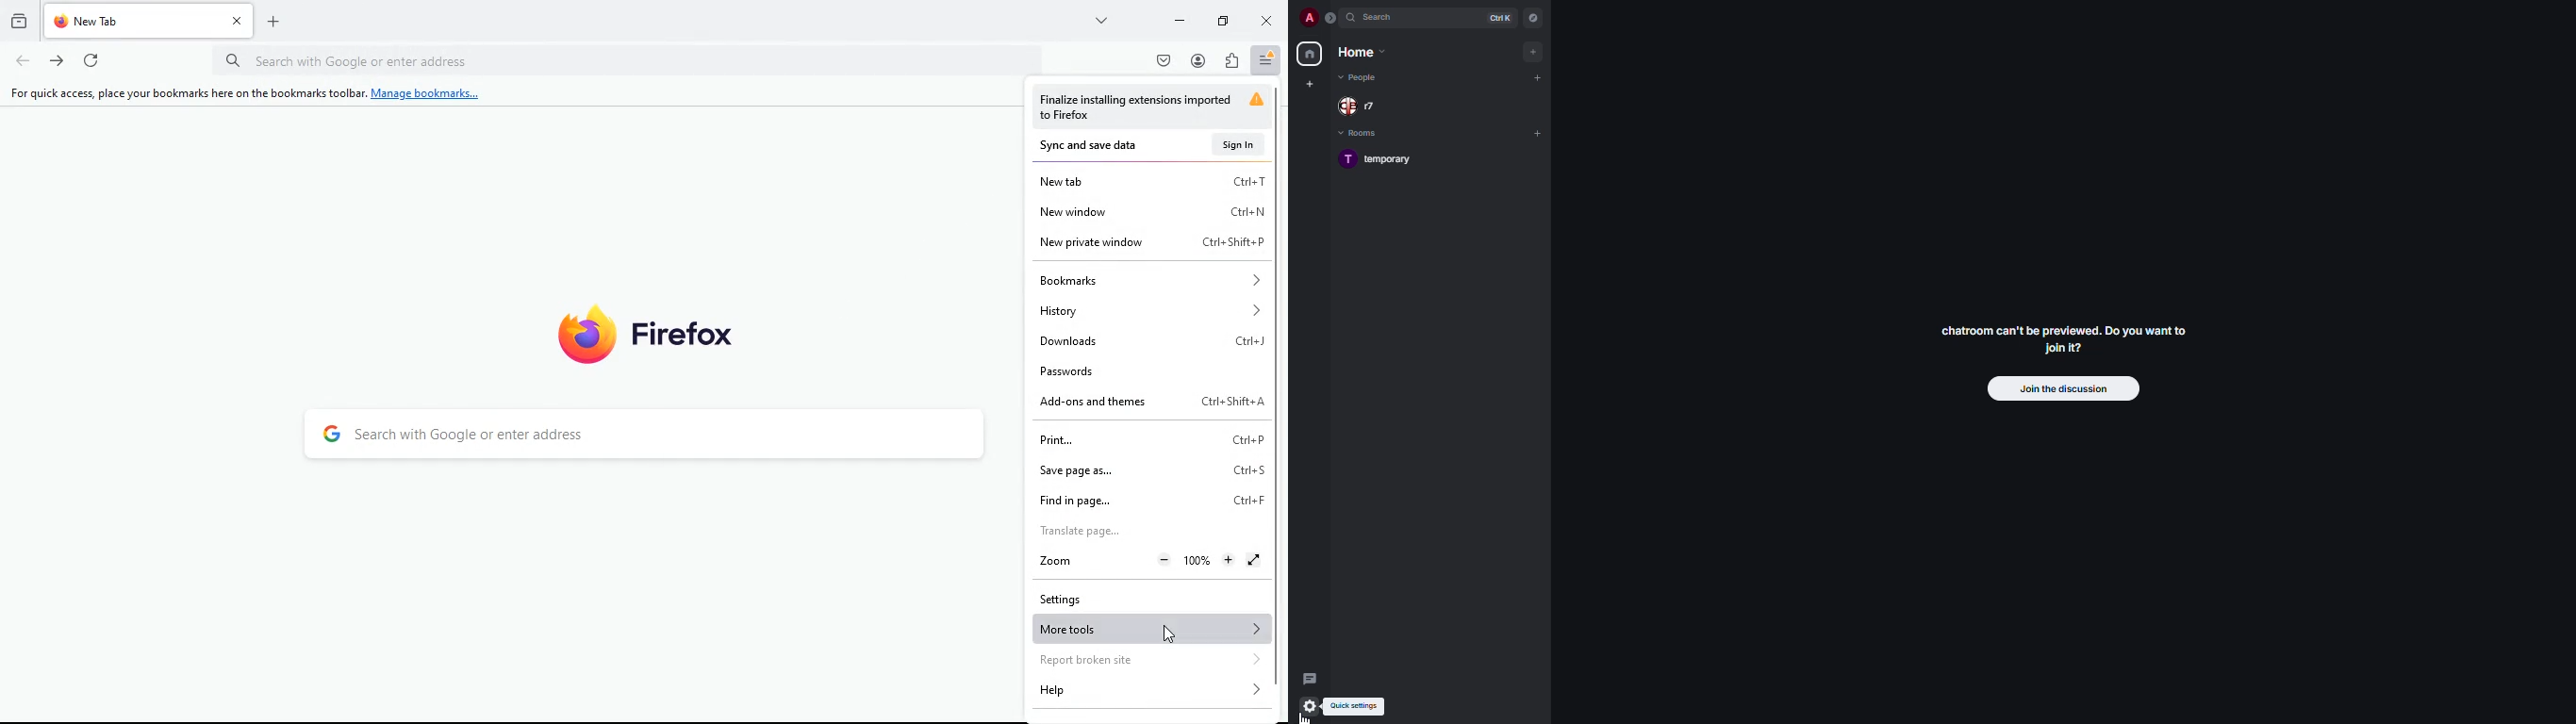  What do you see at coordinates (1098, 20) in the screenshot?
I see `more` at bounding box center [1098, 20].